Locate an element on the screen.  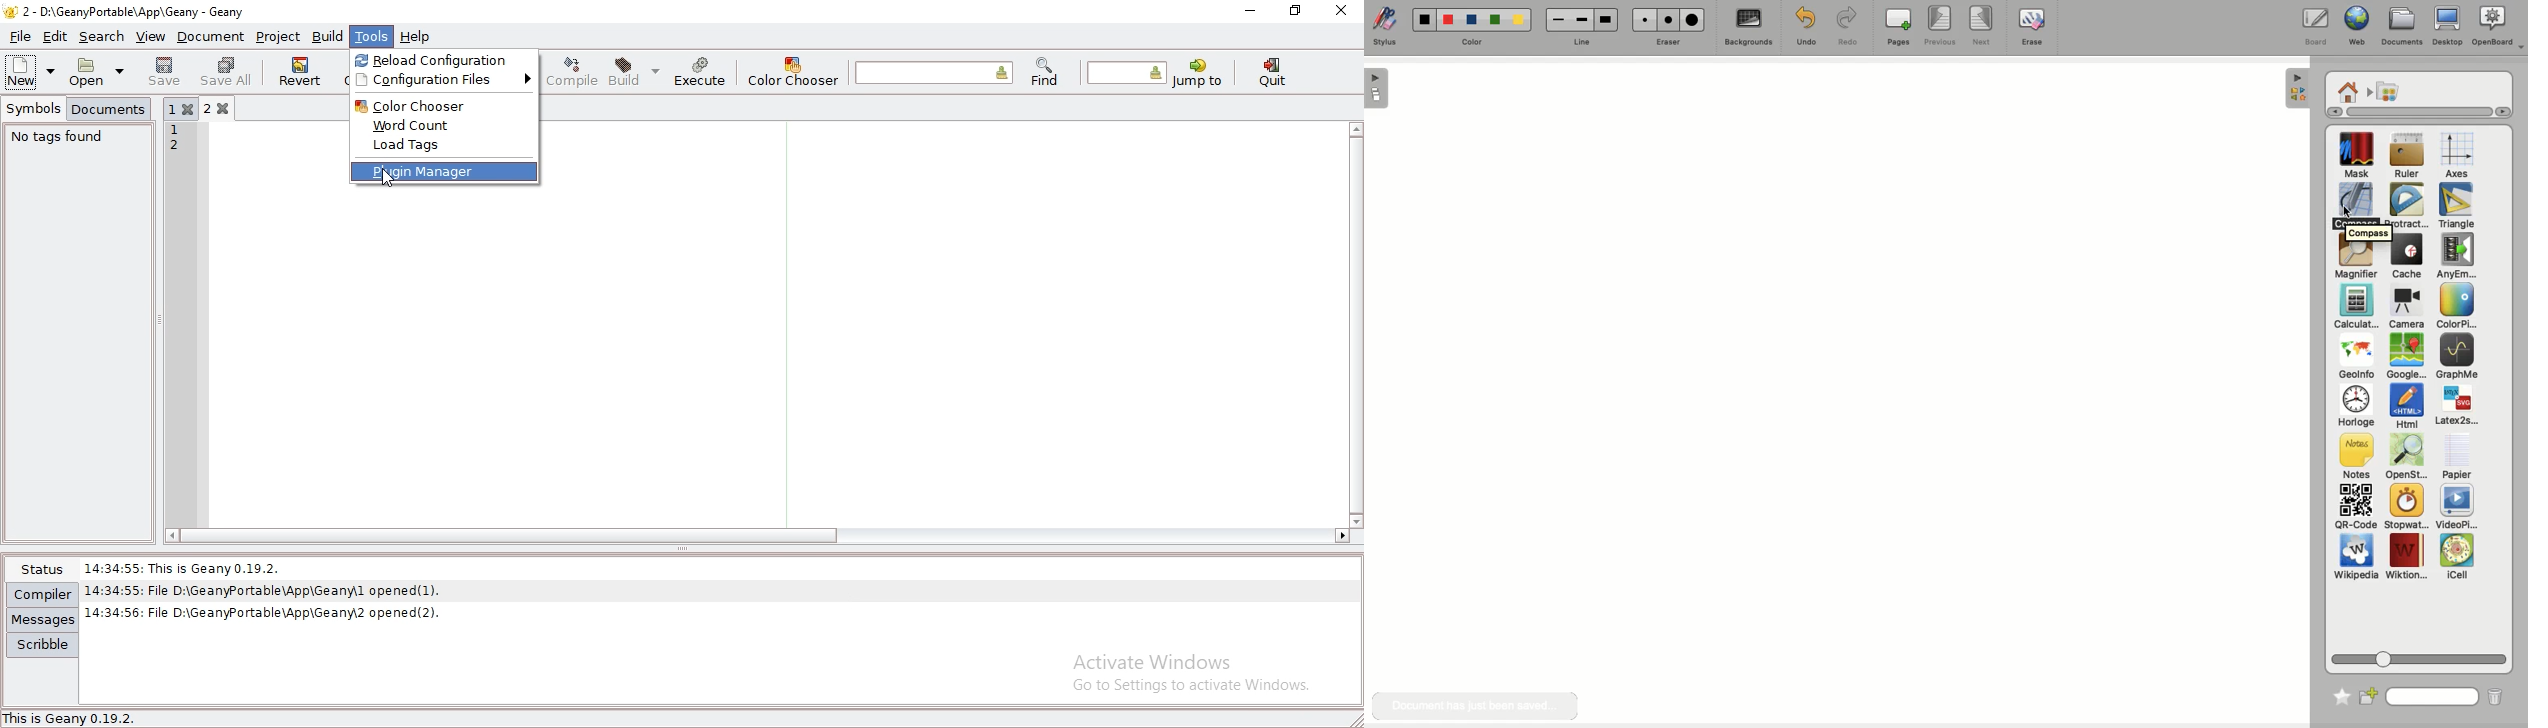
Horloge is located at coordinates (2356, 407).